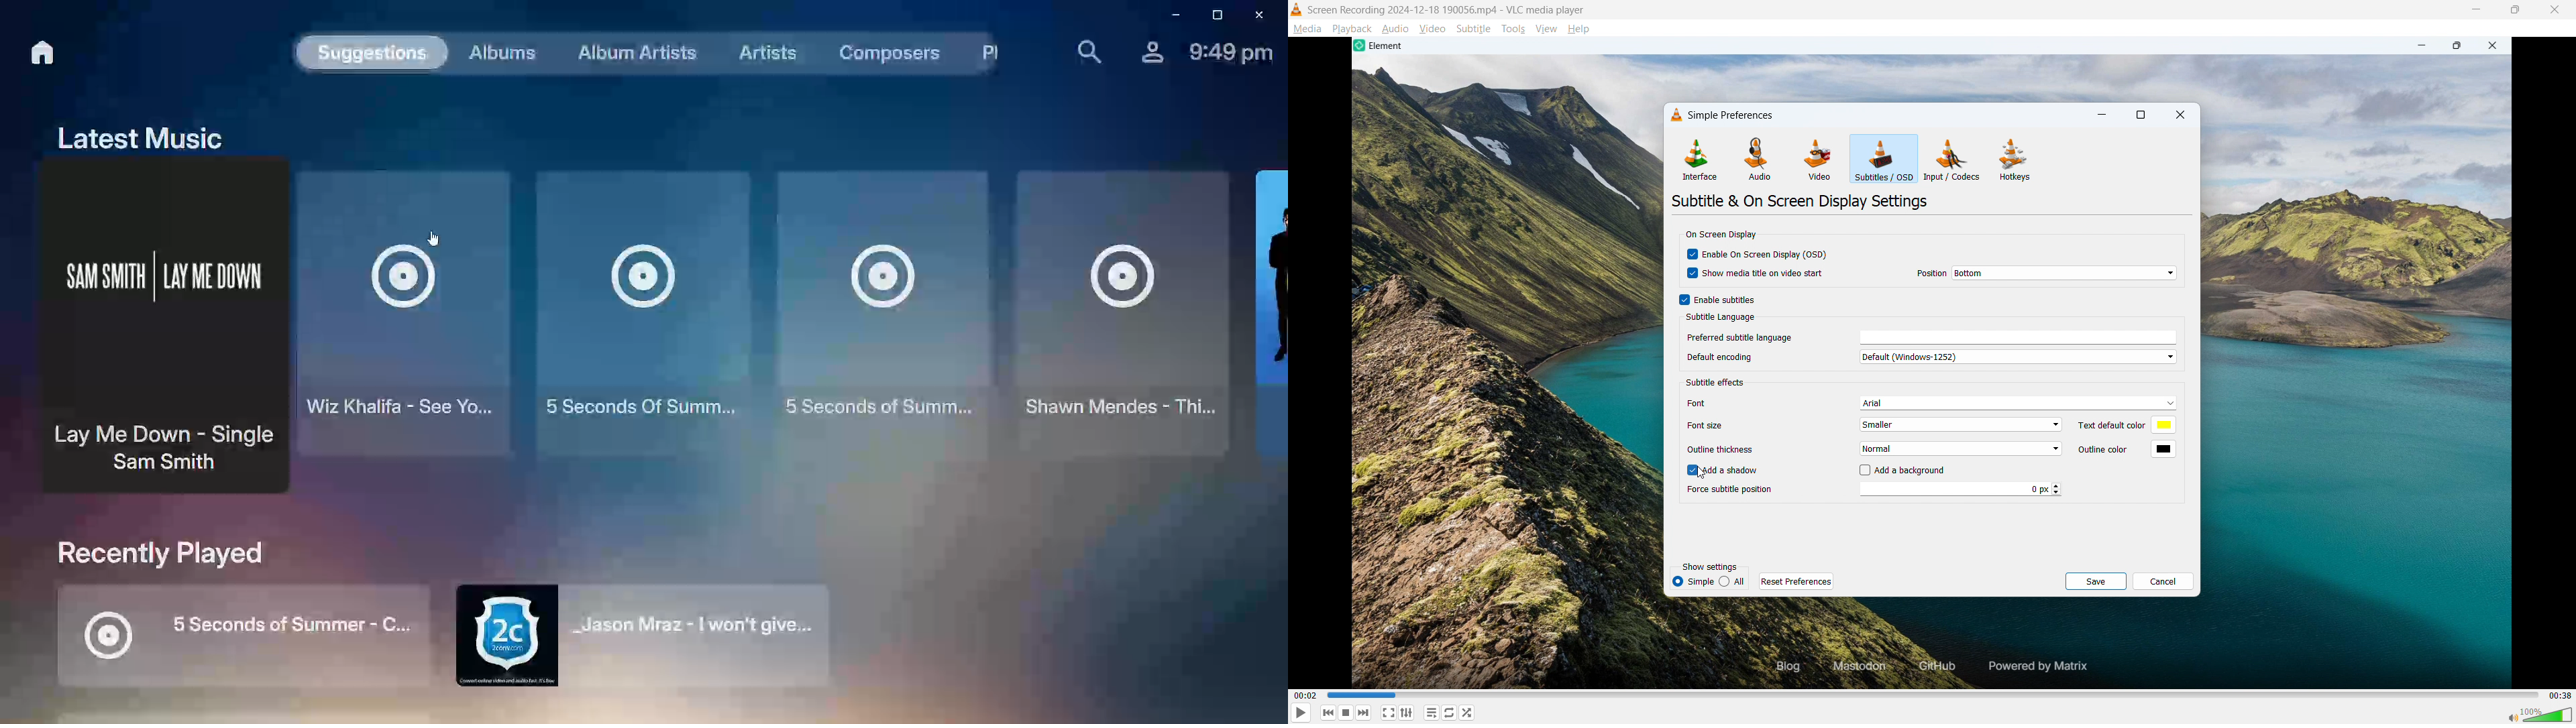  Describe the element at coordinates (2102, 115) in the screenshot. I see `minimise dialogue box ` at that location.